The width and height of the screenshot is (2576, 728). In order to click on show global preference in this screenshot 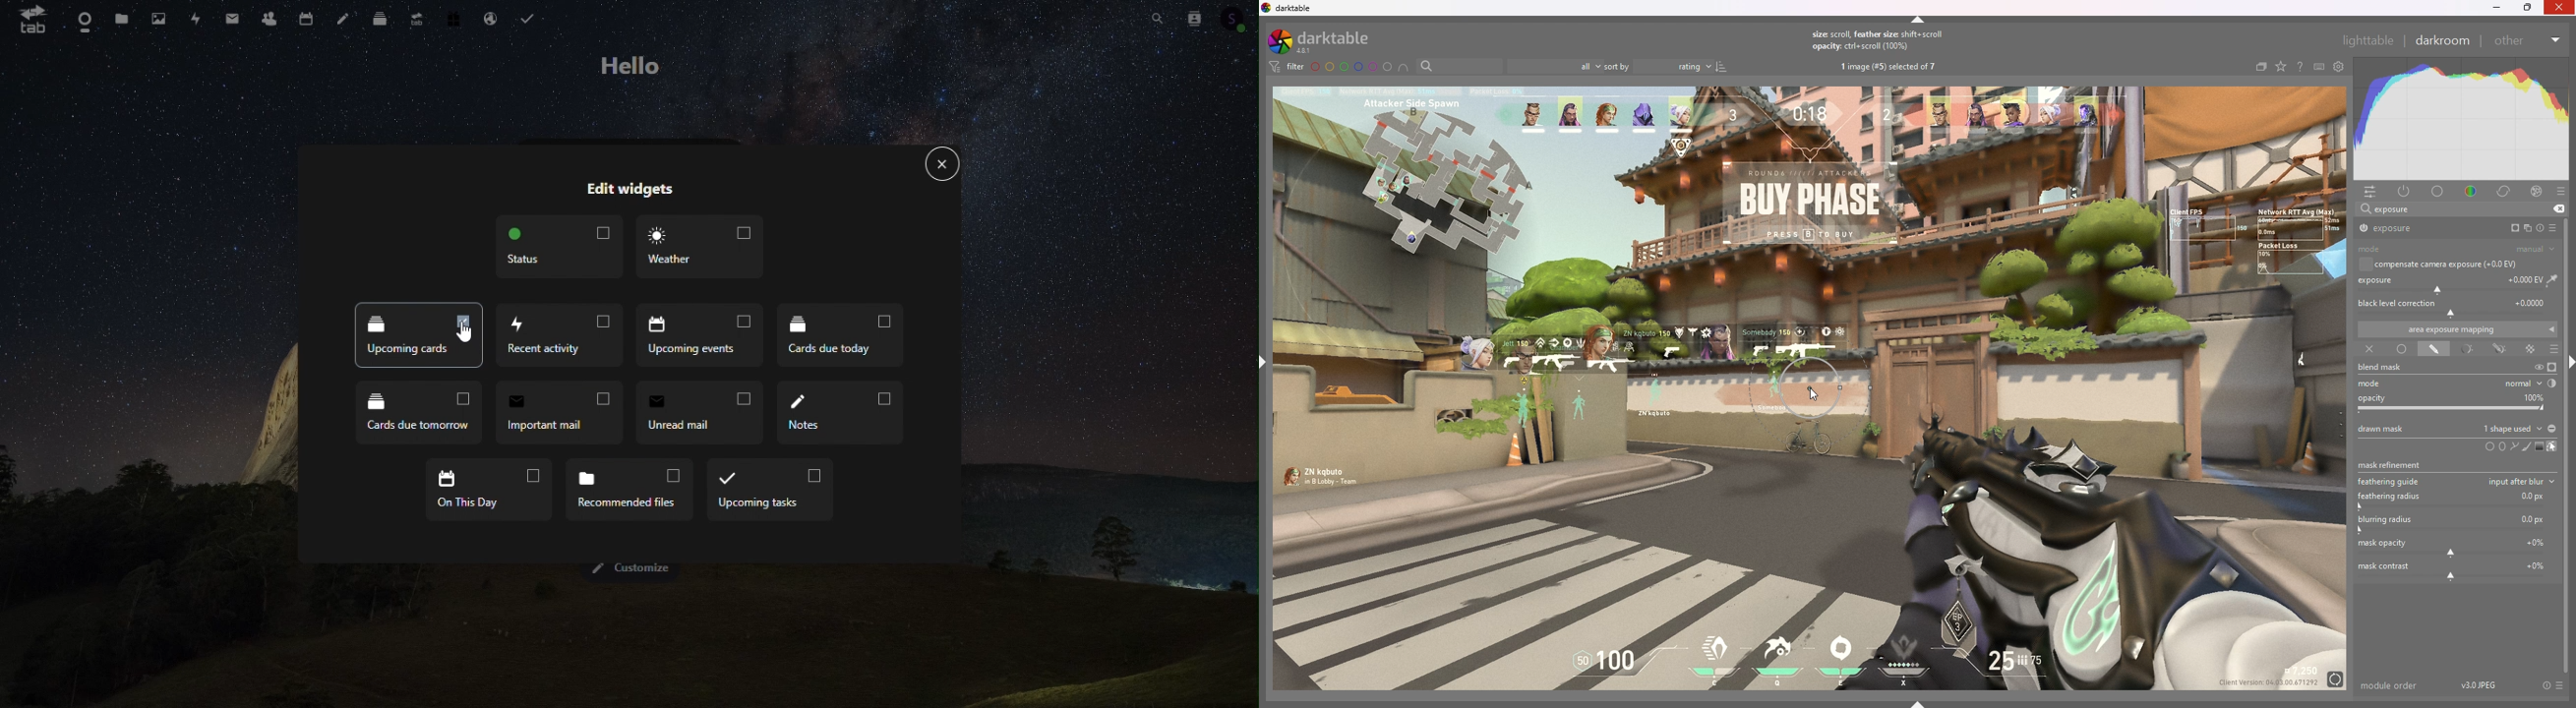, I will do `click(2338, 67)`.